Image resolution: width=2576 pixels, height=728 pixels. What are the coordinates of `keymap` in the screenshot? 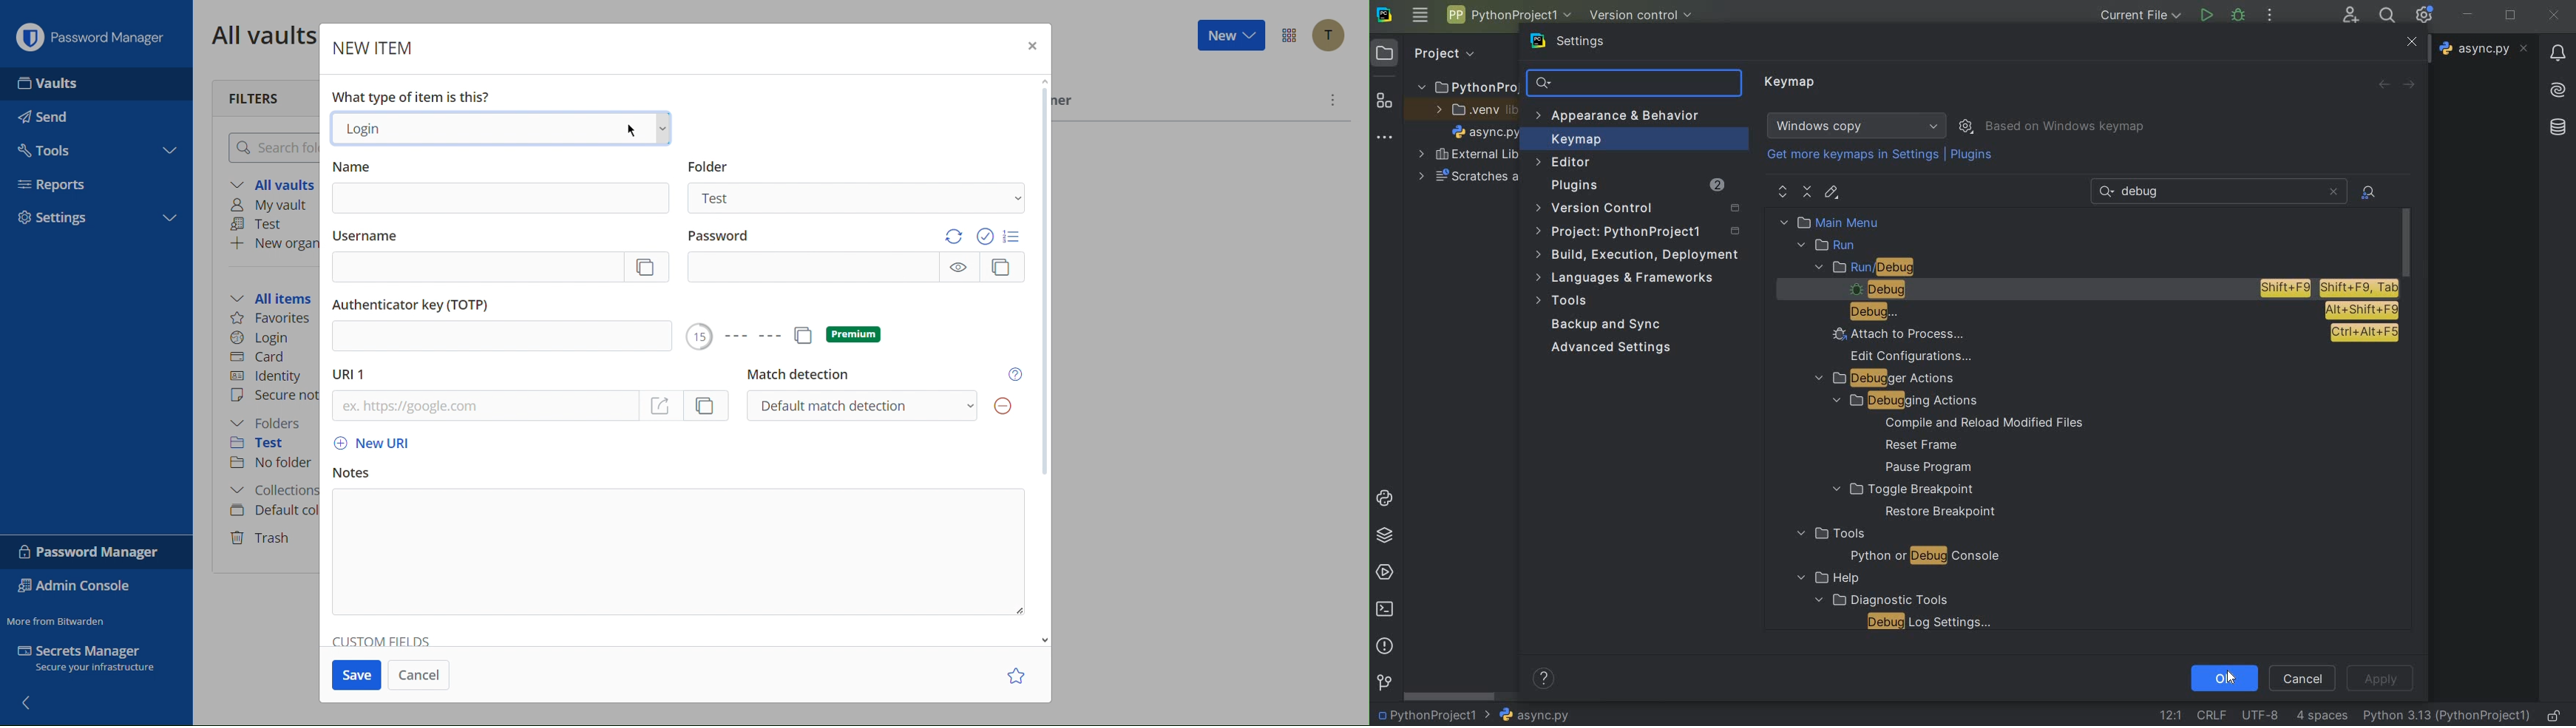 It's located at (1574, 141).